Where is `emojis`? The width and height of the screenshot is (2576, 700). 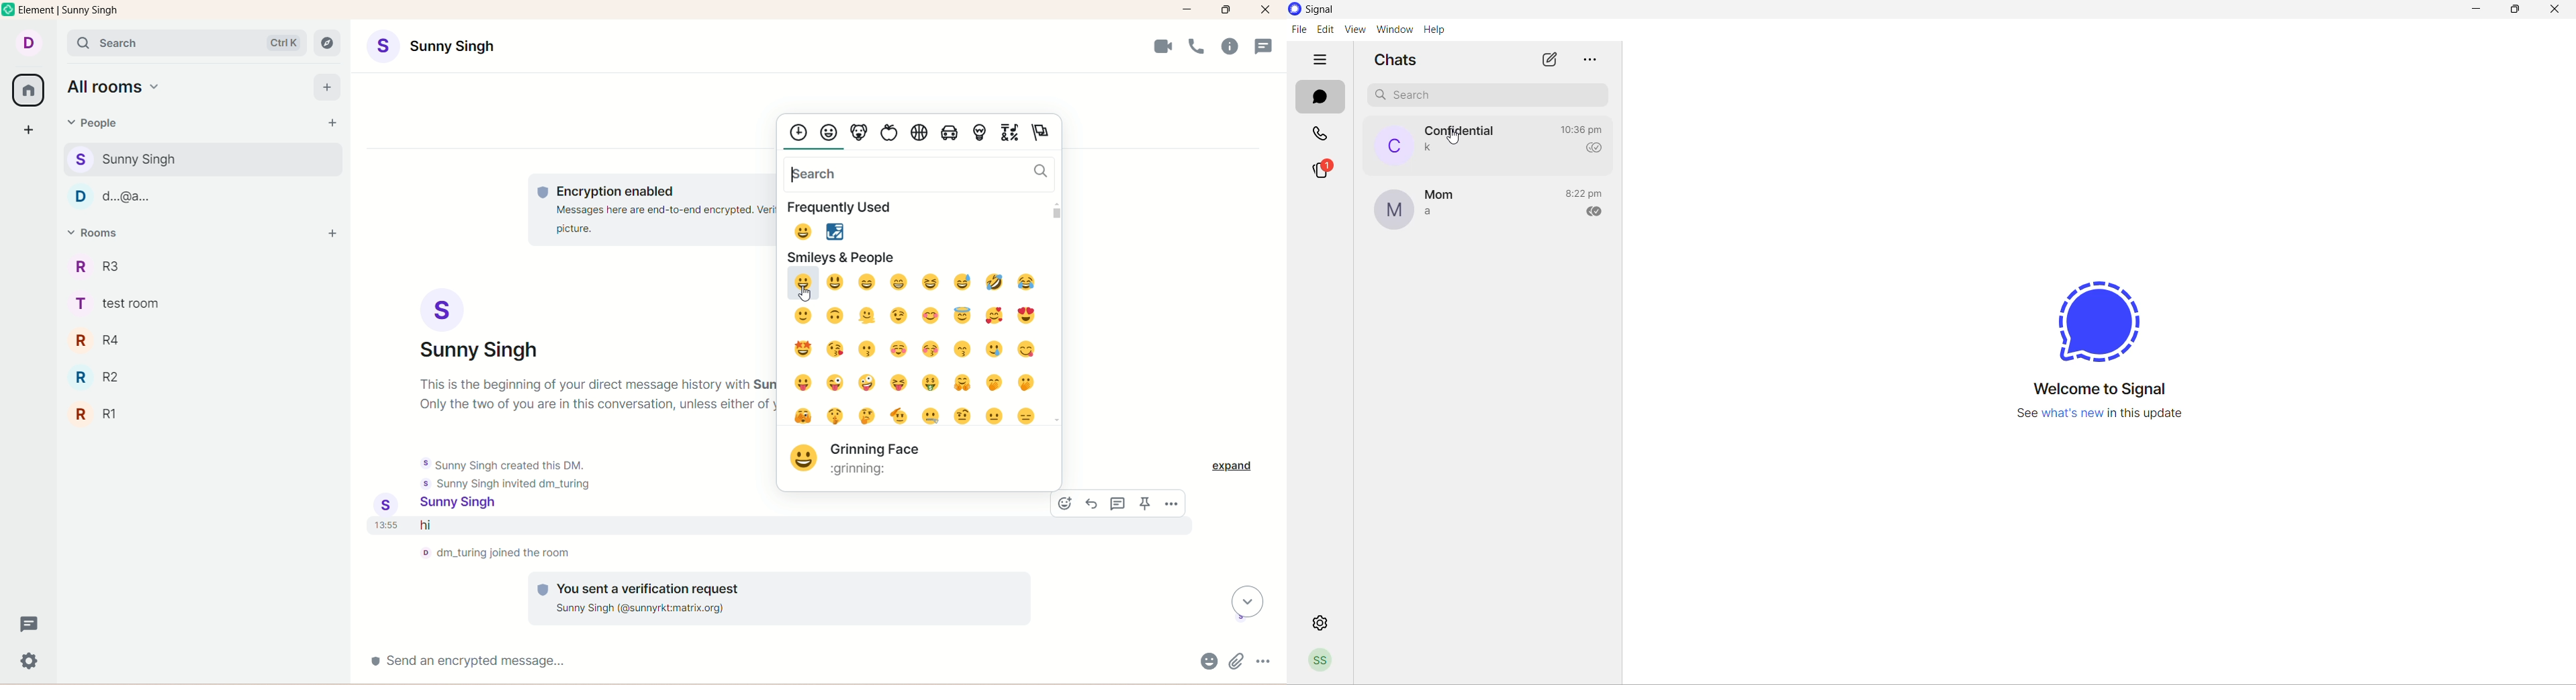
emojis is located at coordinates (1065, 503).